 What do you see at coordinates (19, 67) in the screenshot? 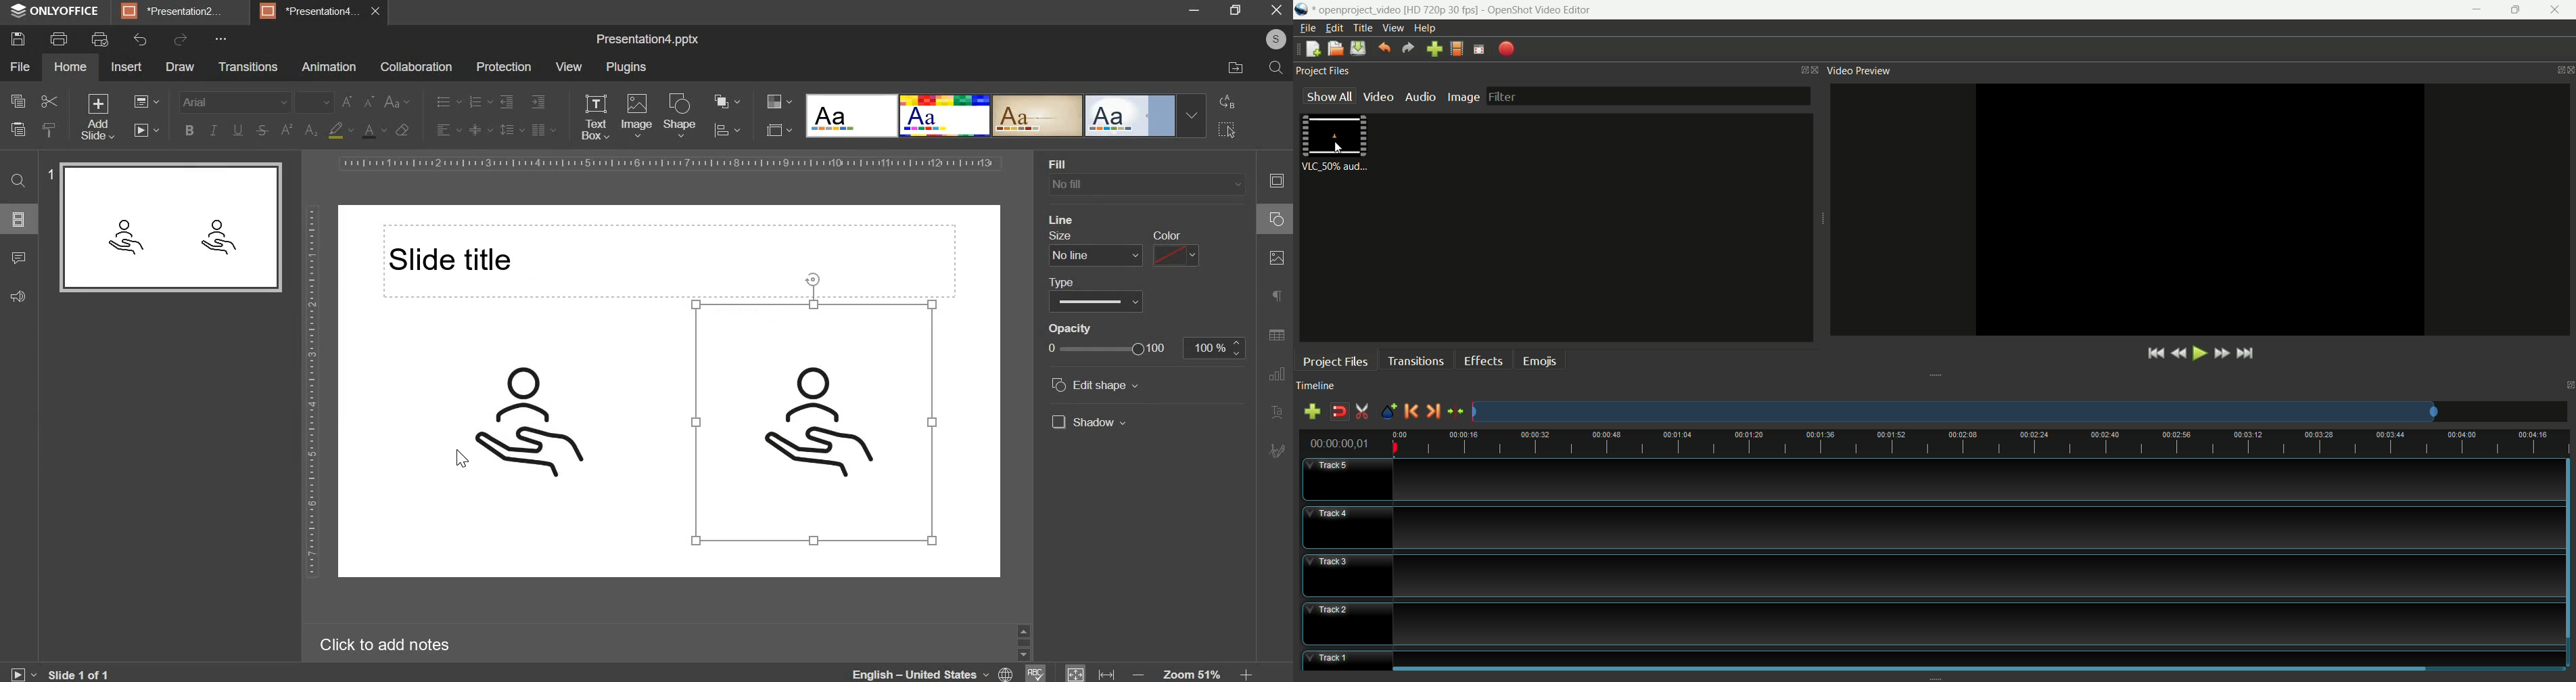
I see `file` at bounding box center [19, 67].